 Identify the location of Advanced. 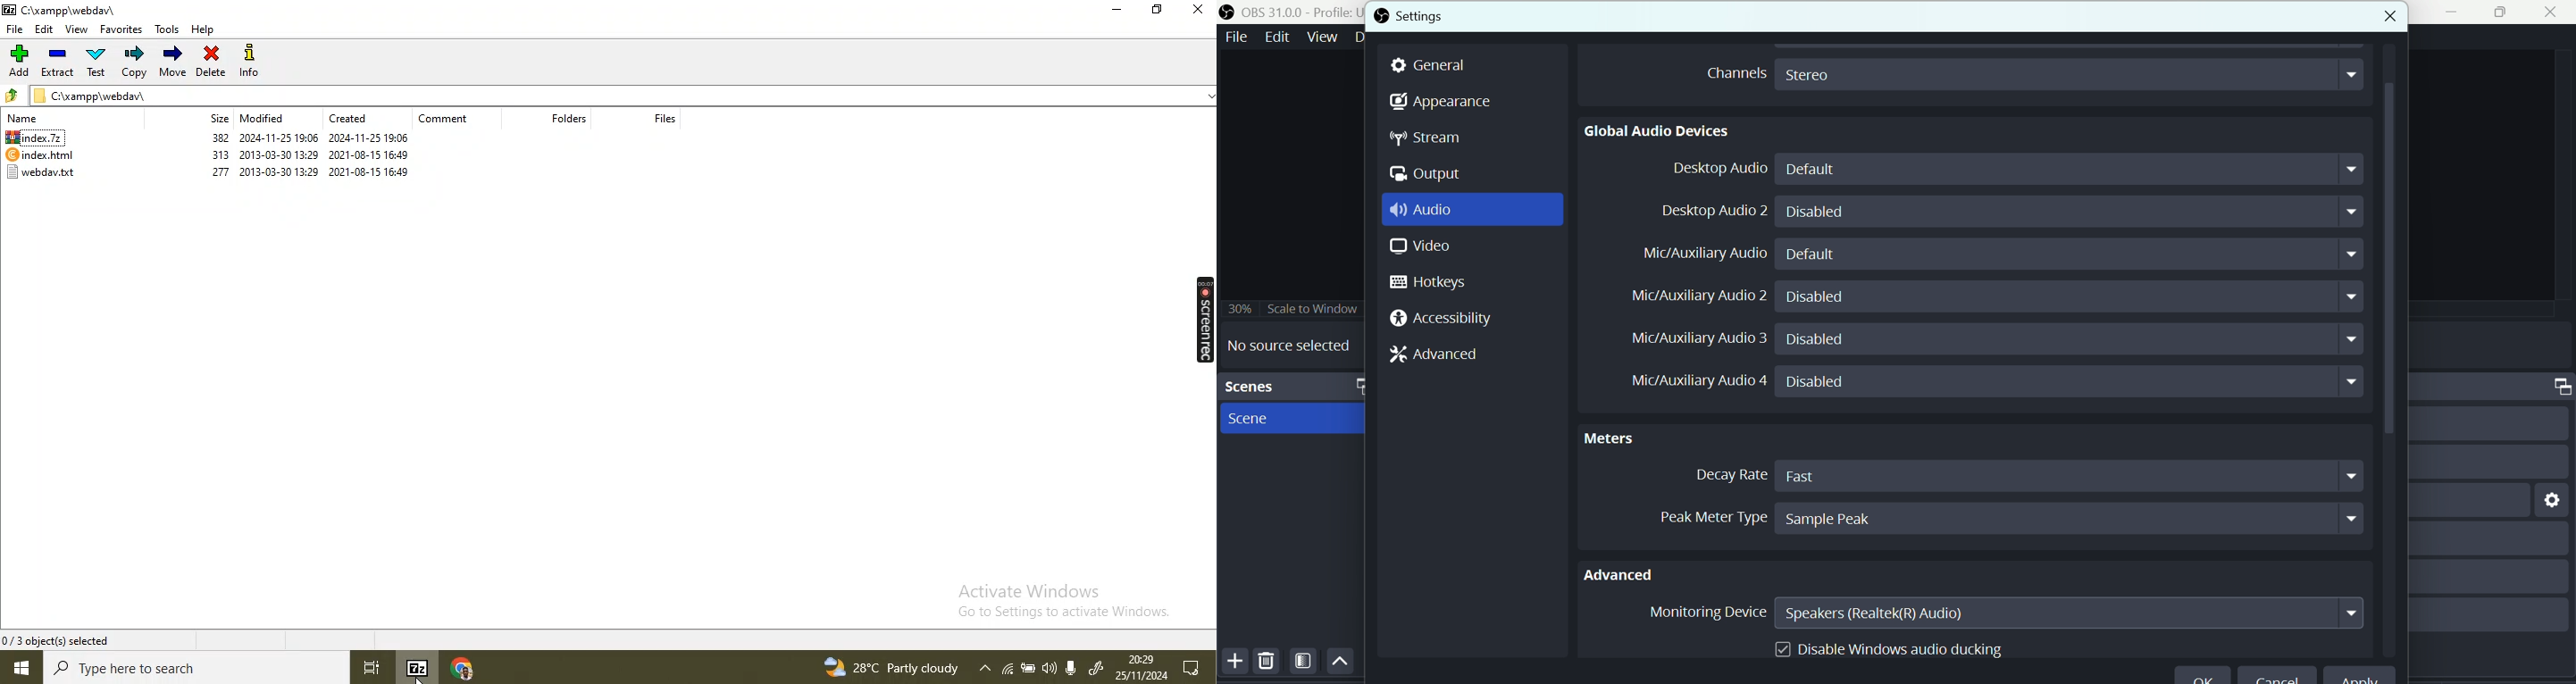
(1629, 572).